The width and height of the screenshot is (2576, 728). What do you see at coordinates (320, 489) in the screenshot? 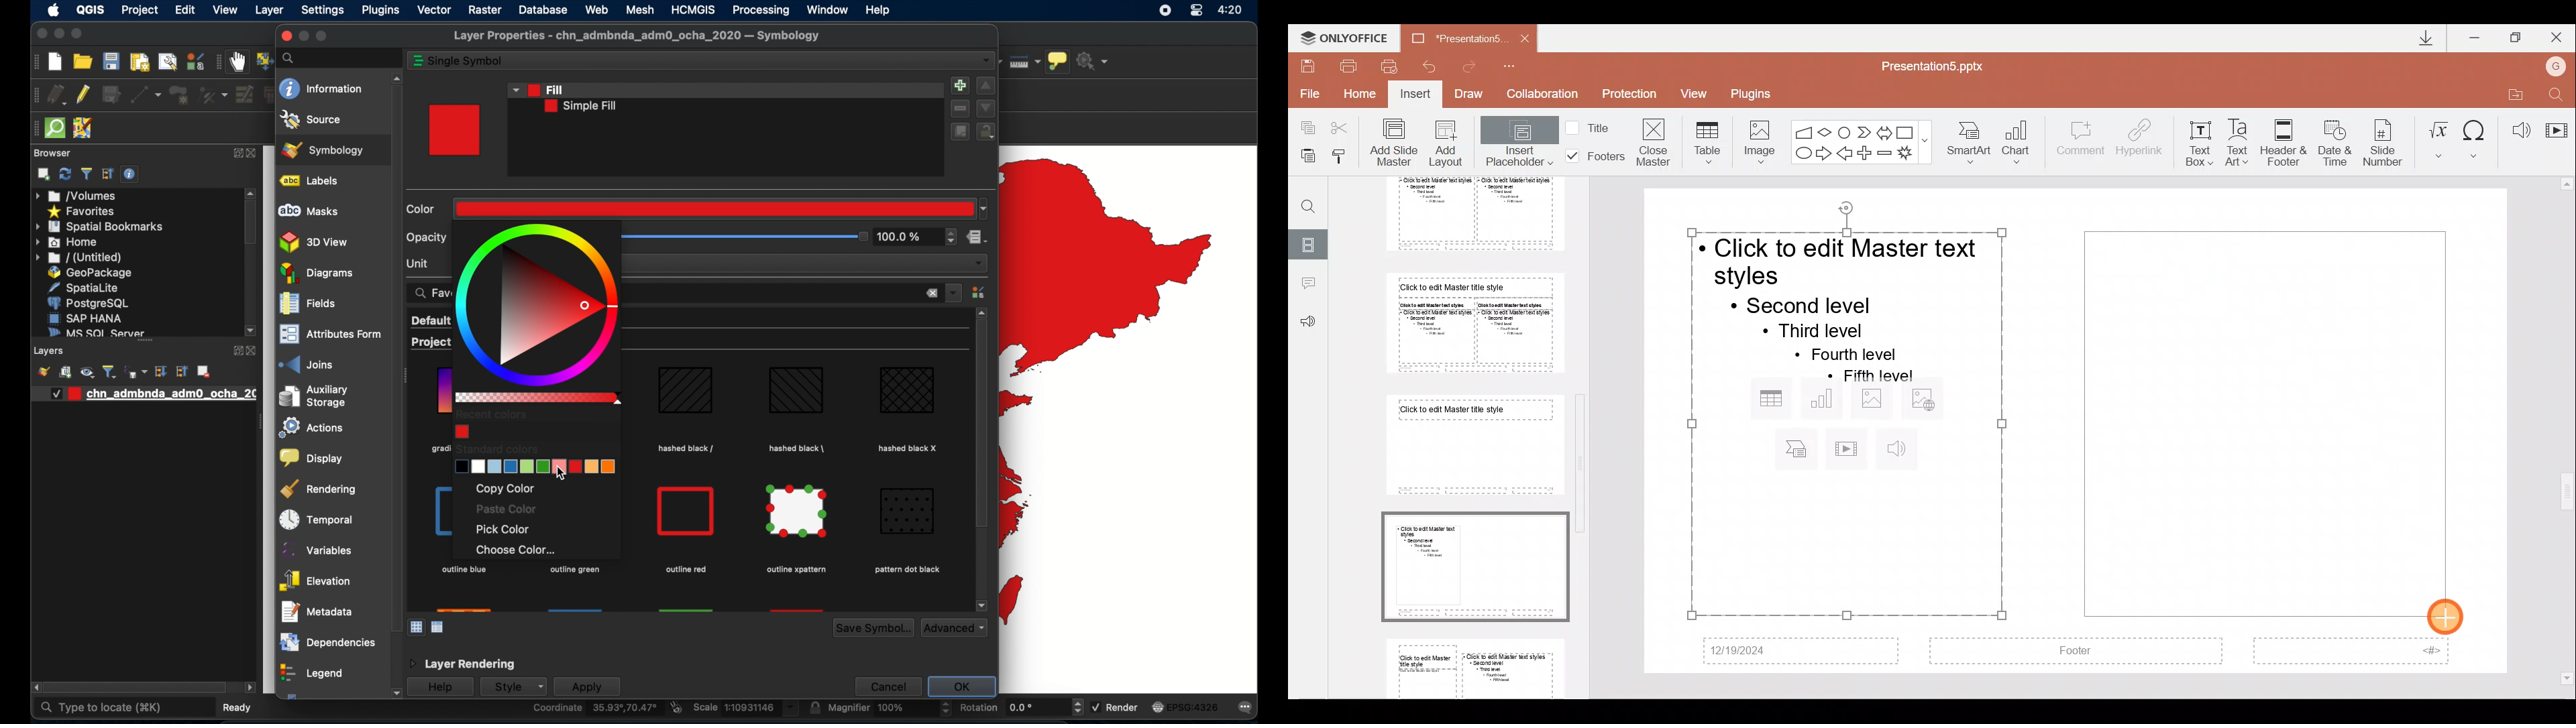
I see `rendering` at bounding box center [320, 489].